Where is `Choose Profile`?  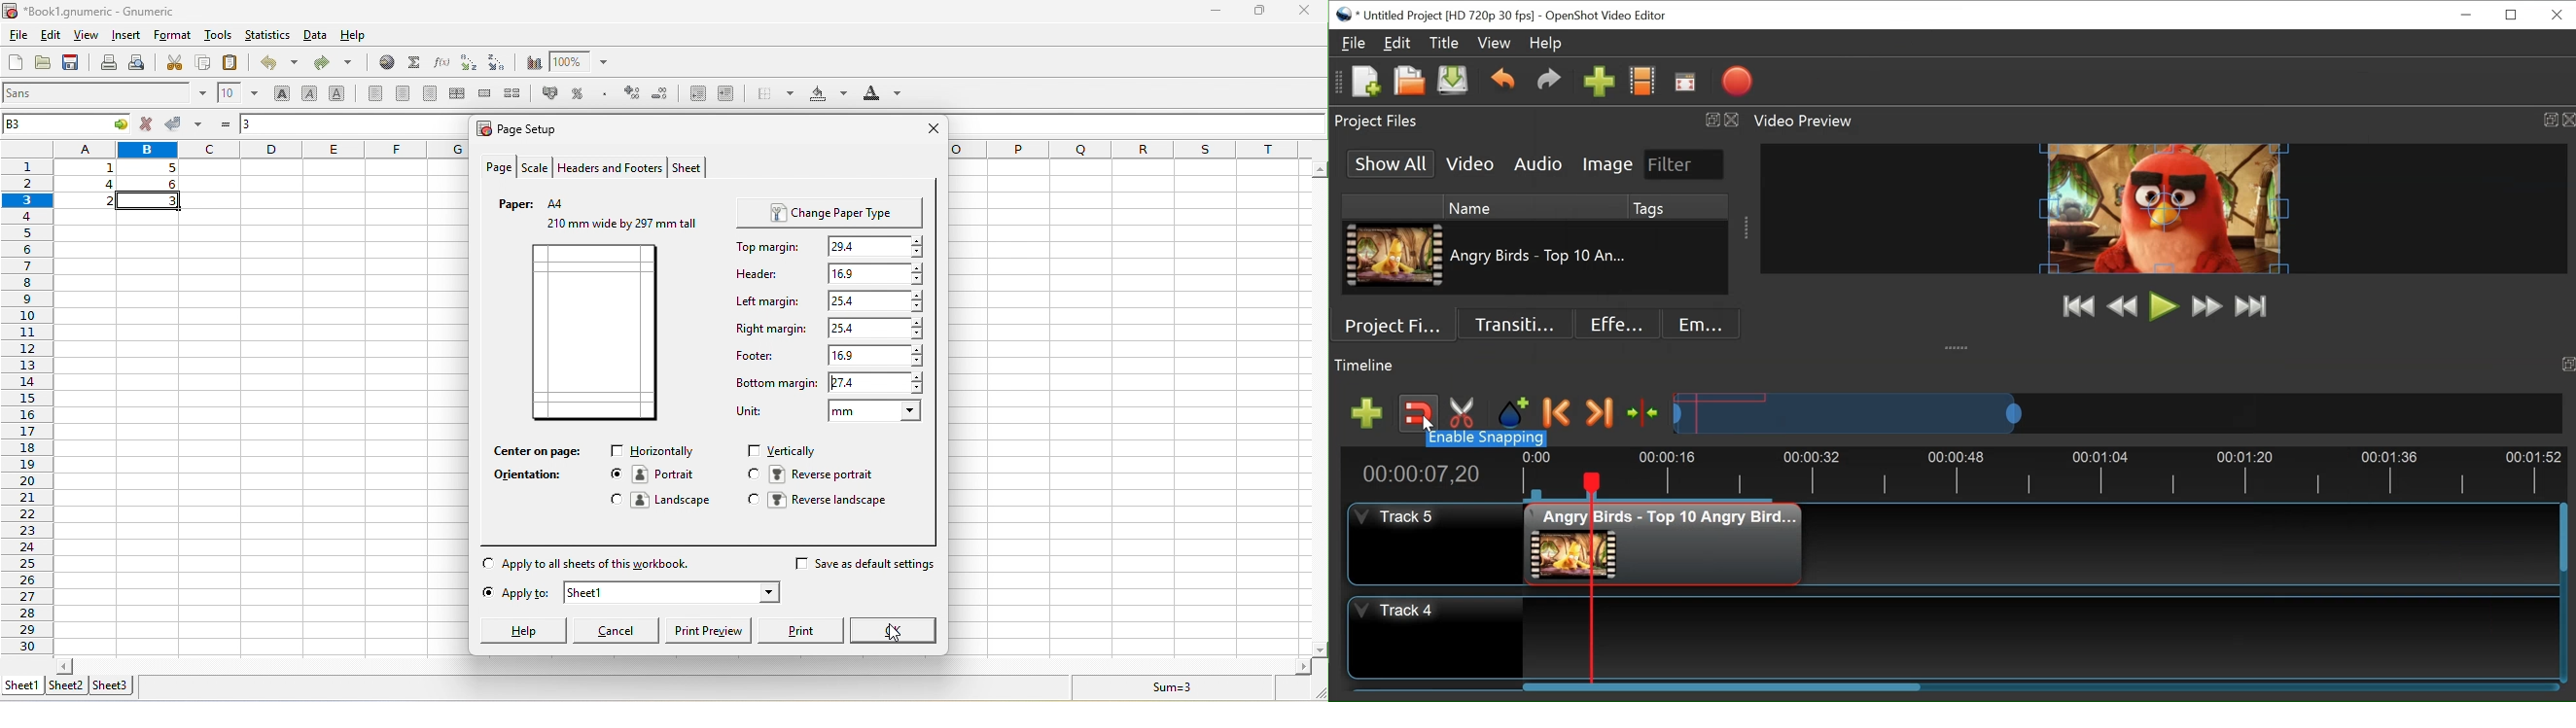 Choose Profile is located at coordinates (1642, 81).